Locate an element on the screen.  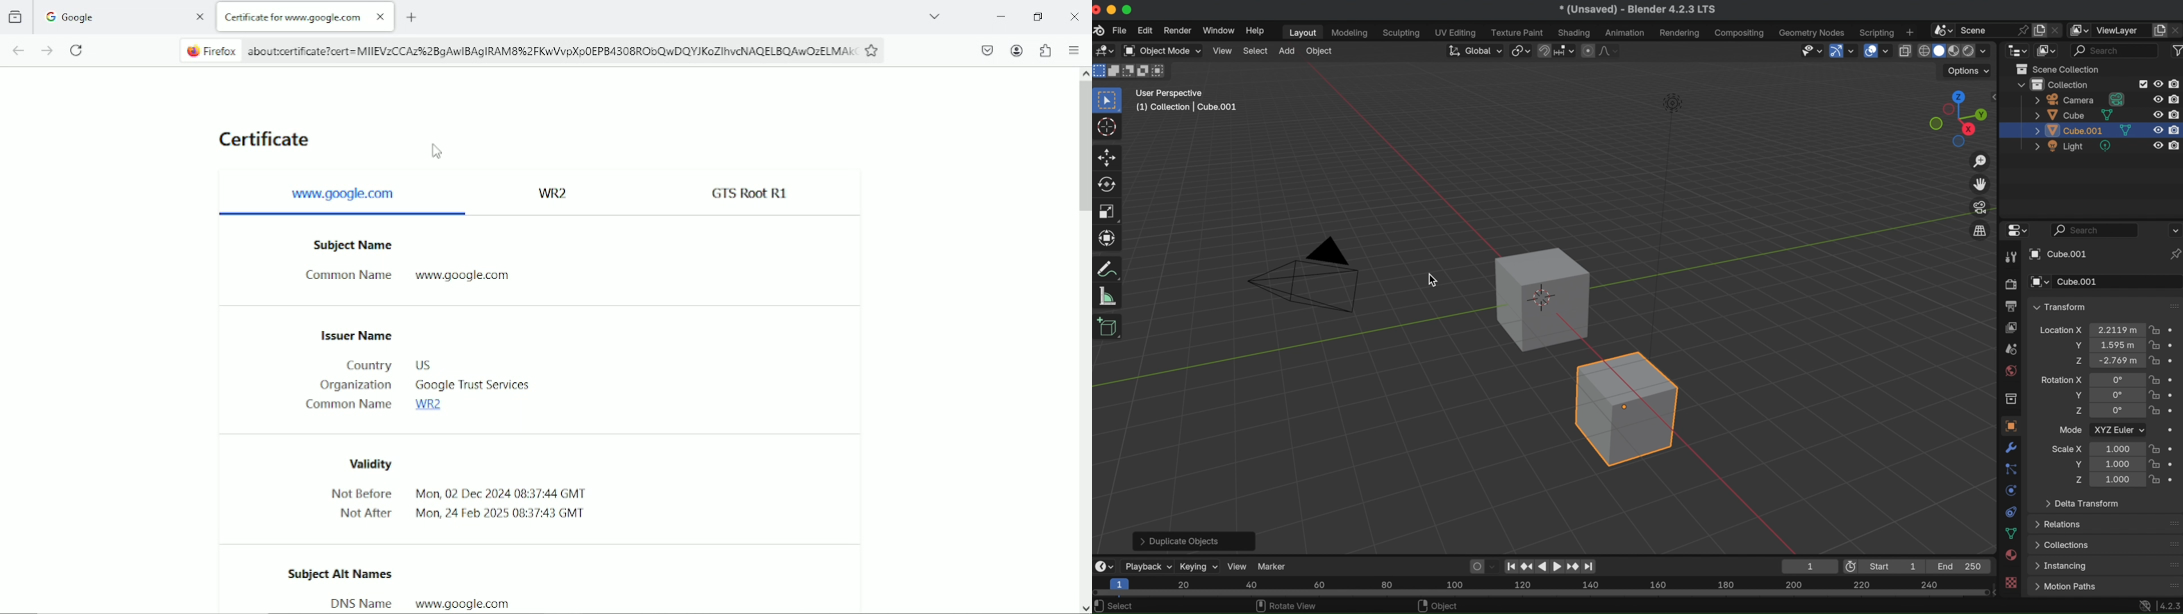
jump to endpoint is located at coordinates (1593, 566).